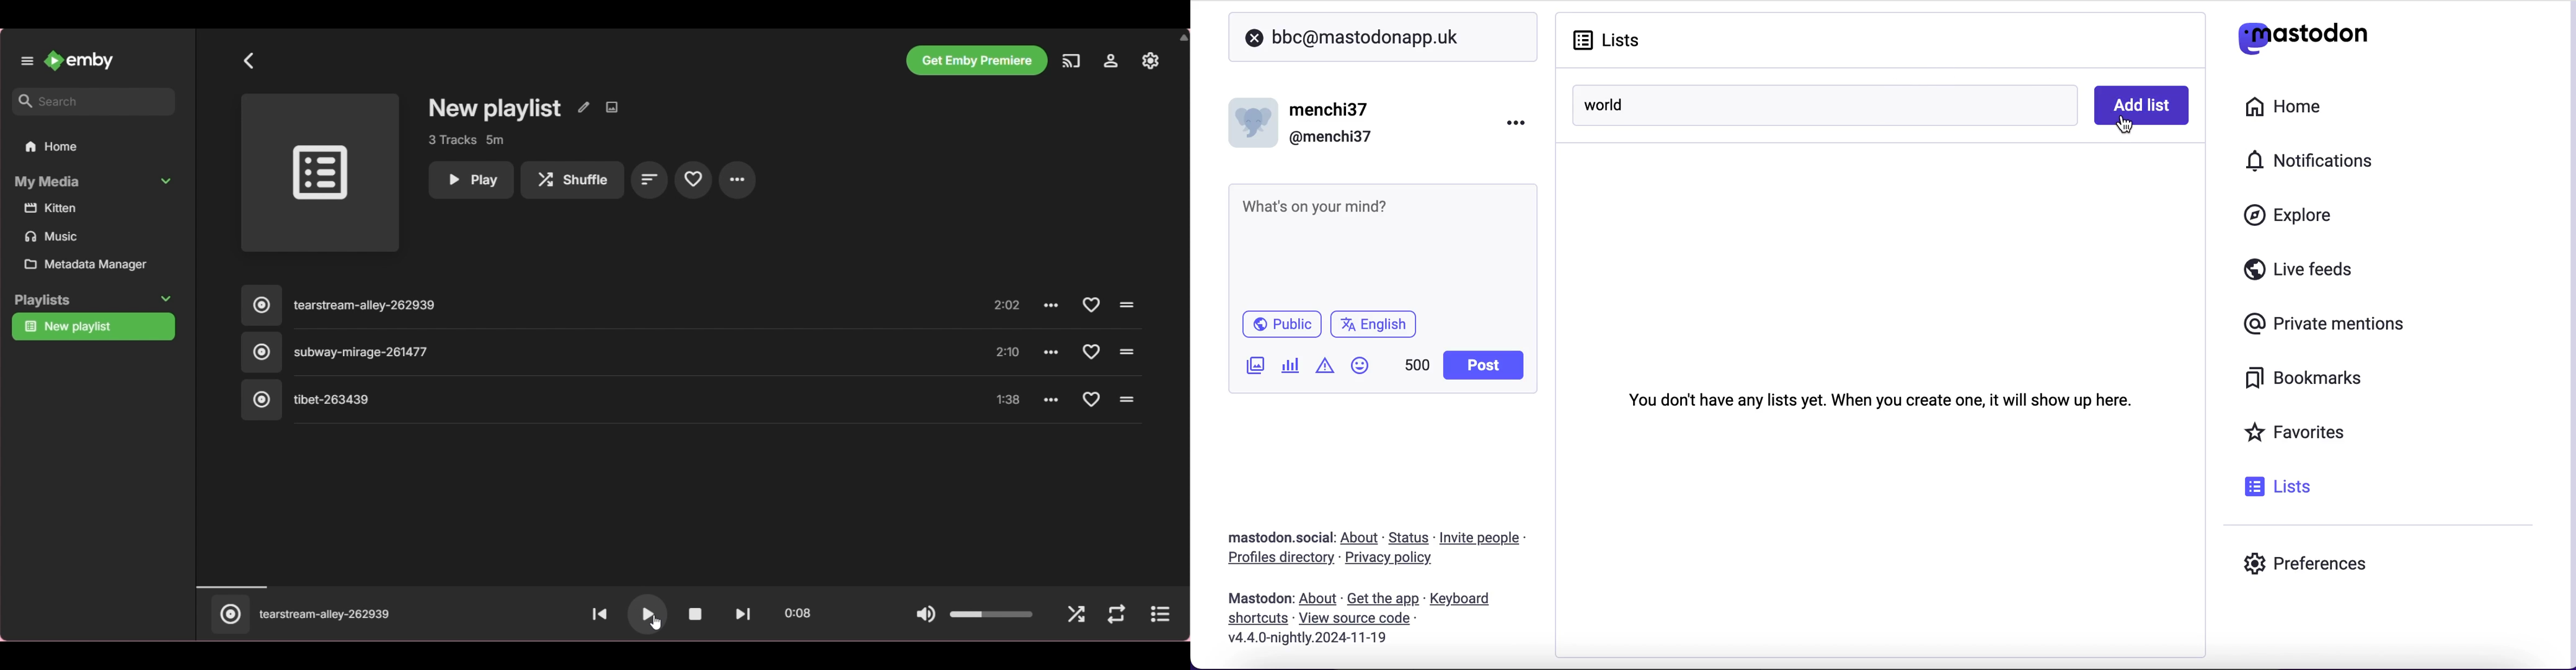 The height and width of the screenshot is (672, 2576). What do you see at coordinates (1382, 598) in the screenshot?
I see `get the app` at bounding box center [1382, 598].